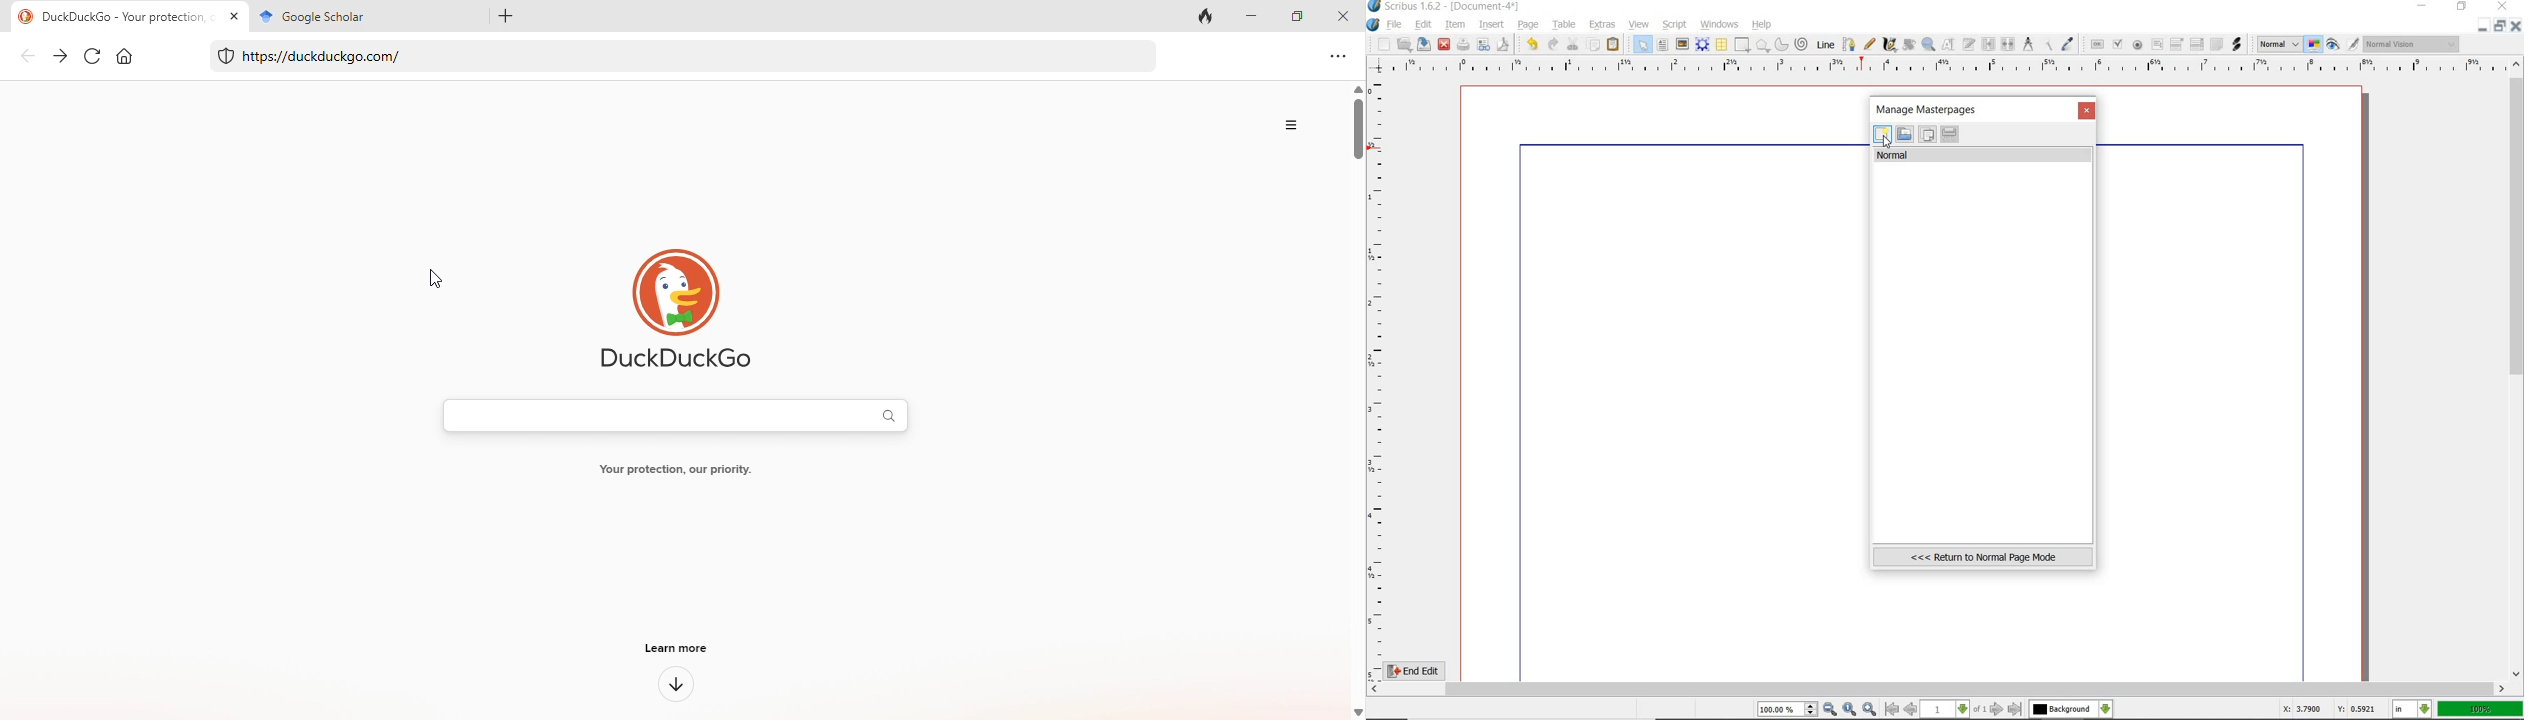  Describe the element at coordinates (1887, 141) in the screenshot. I see `Cursor` at that location.